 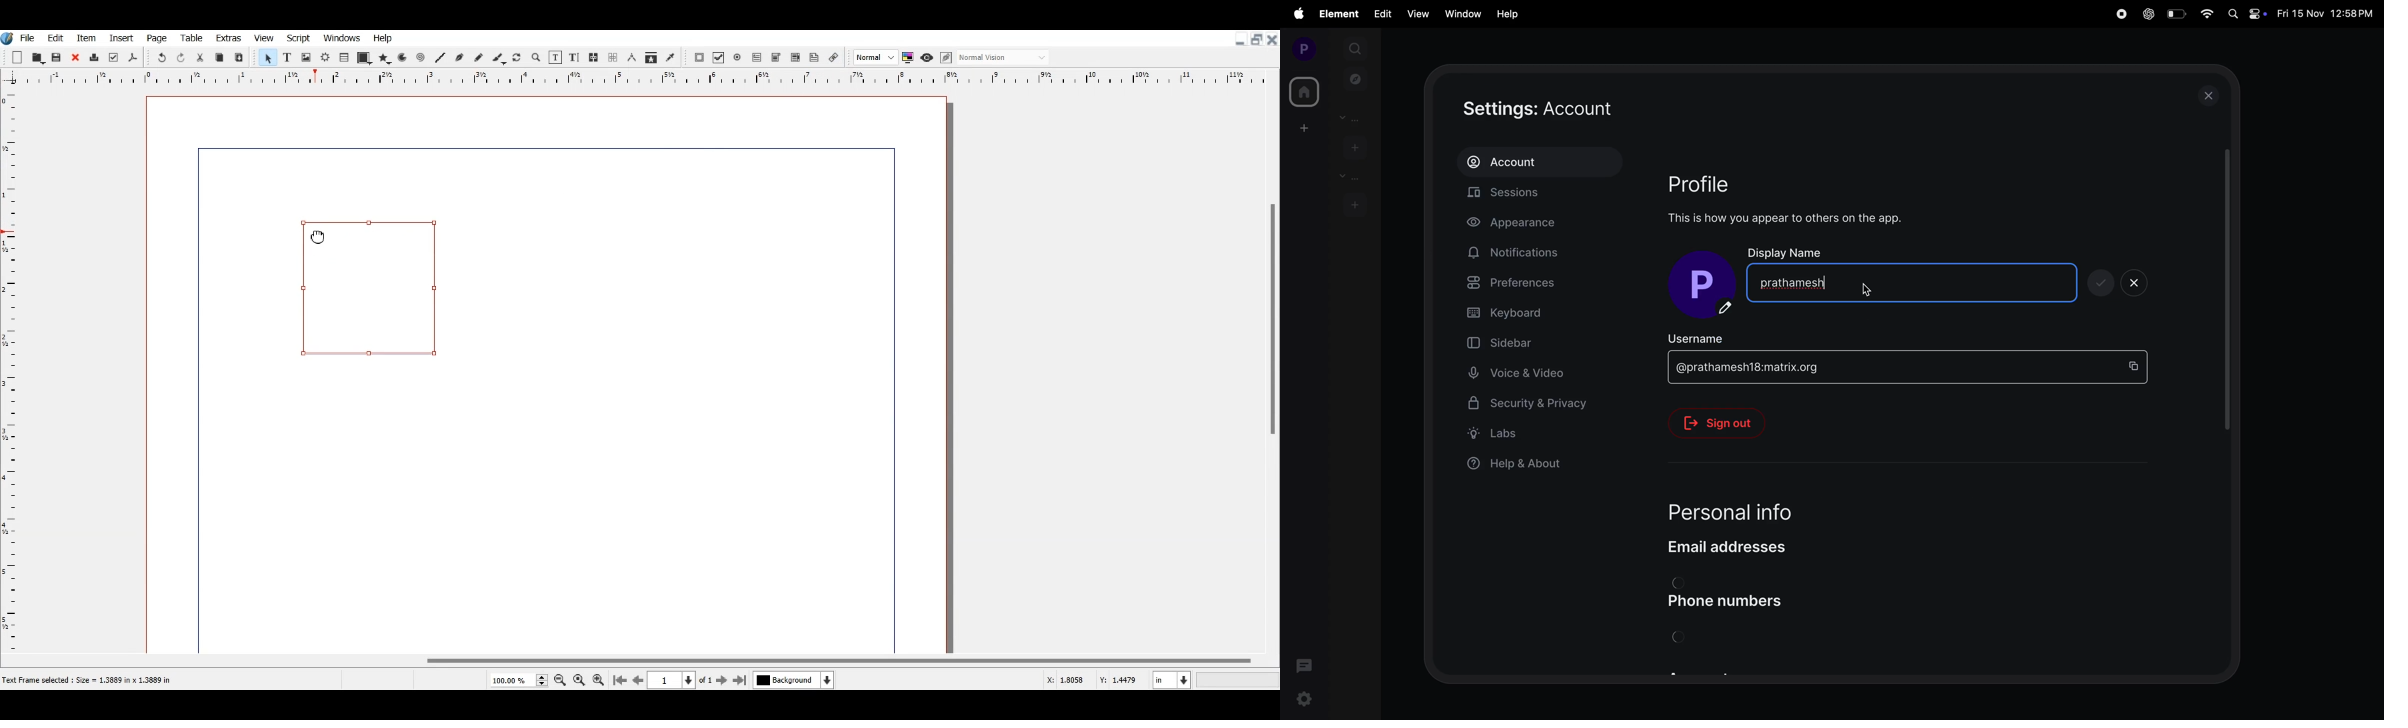 I want to click on Select the image preview quality, so click(x=874, y=57).